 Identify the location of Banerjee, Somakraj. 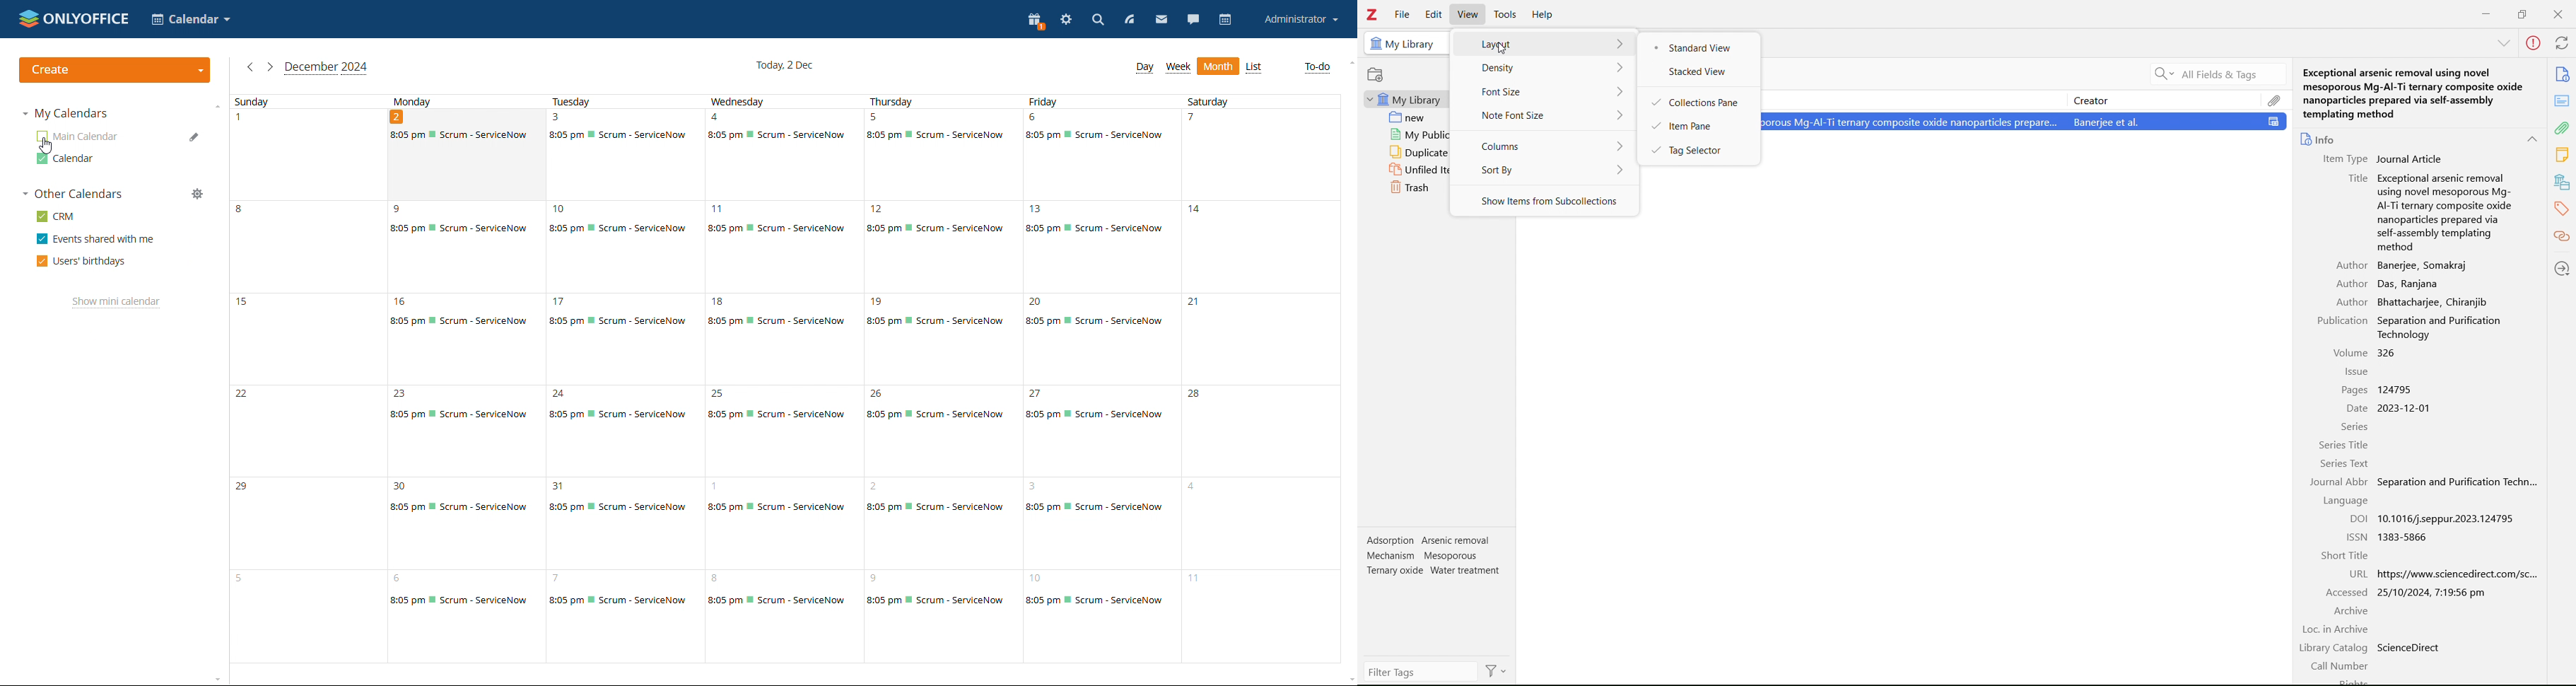
(2425, 265).